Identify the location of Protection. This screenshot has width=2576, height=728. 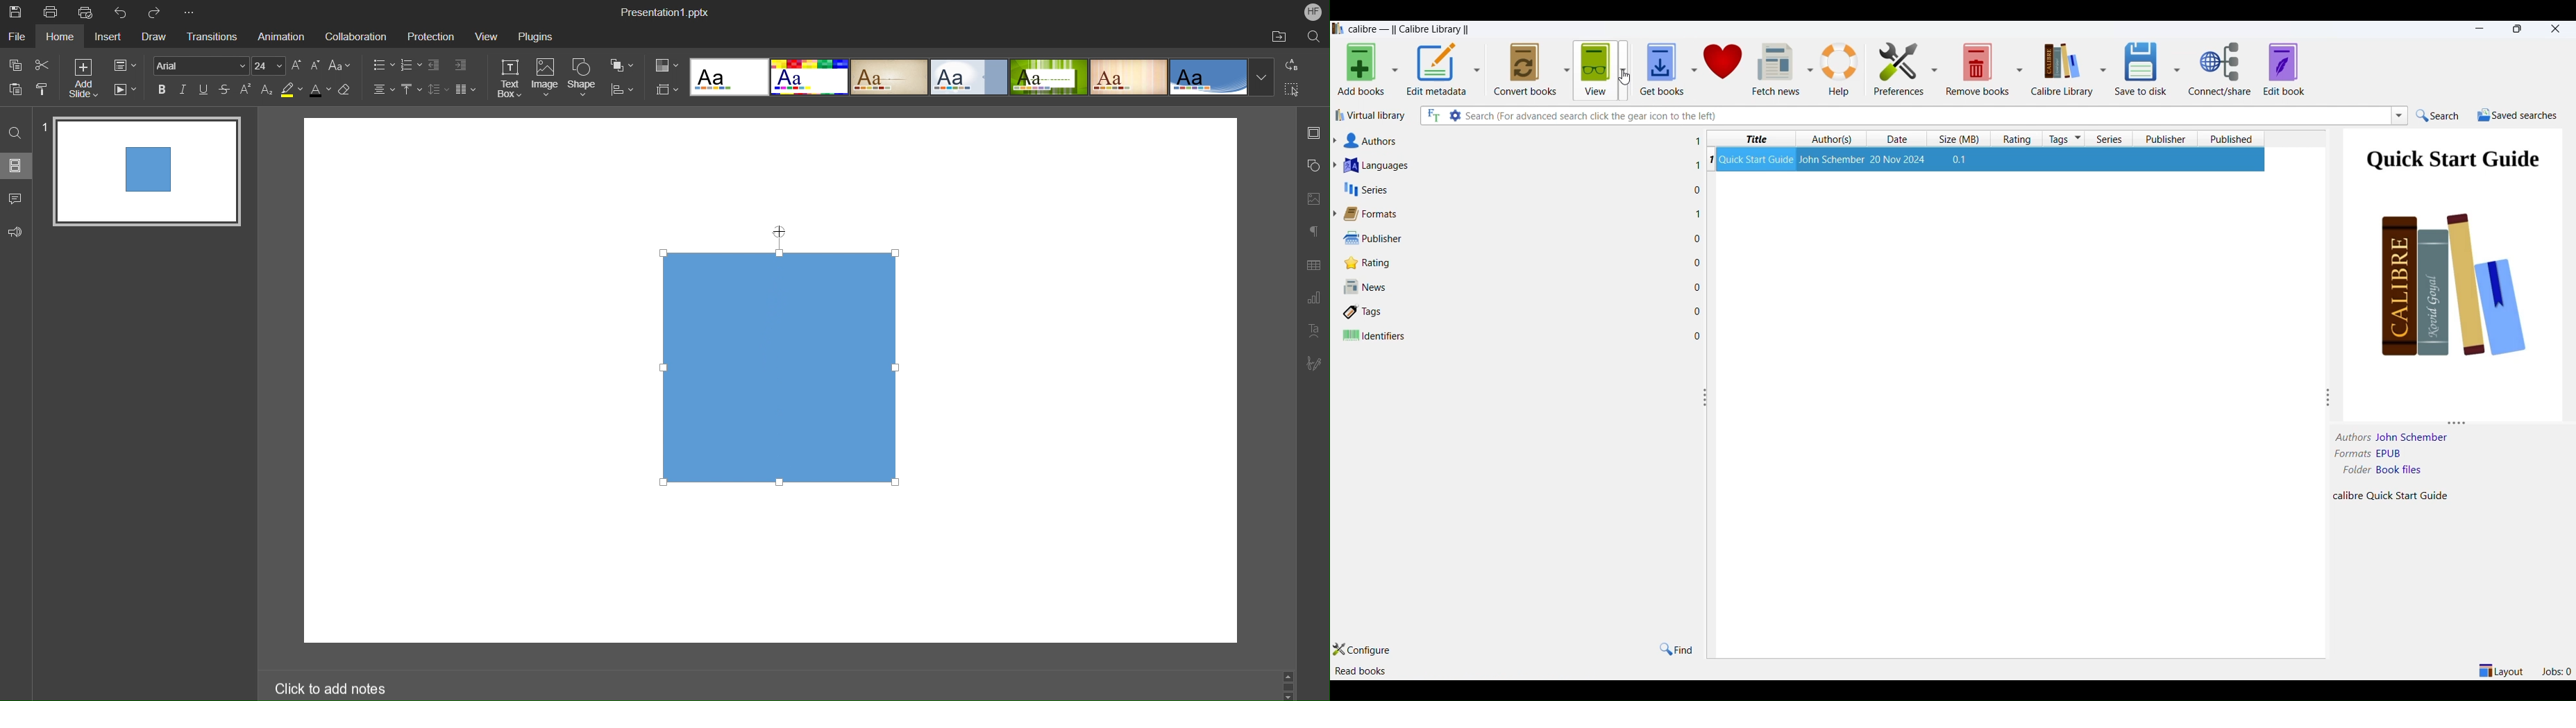
(432, 35).